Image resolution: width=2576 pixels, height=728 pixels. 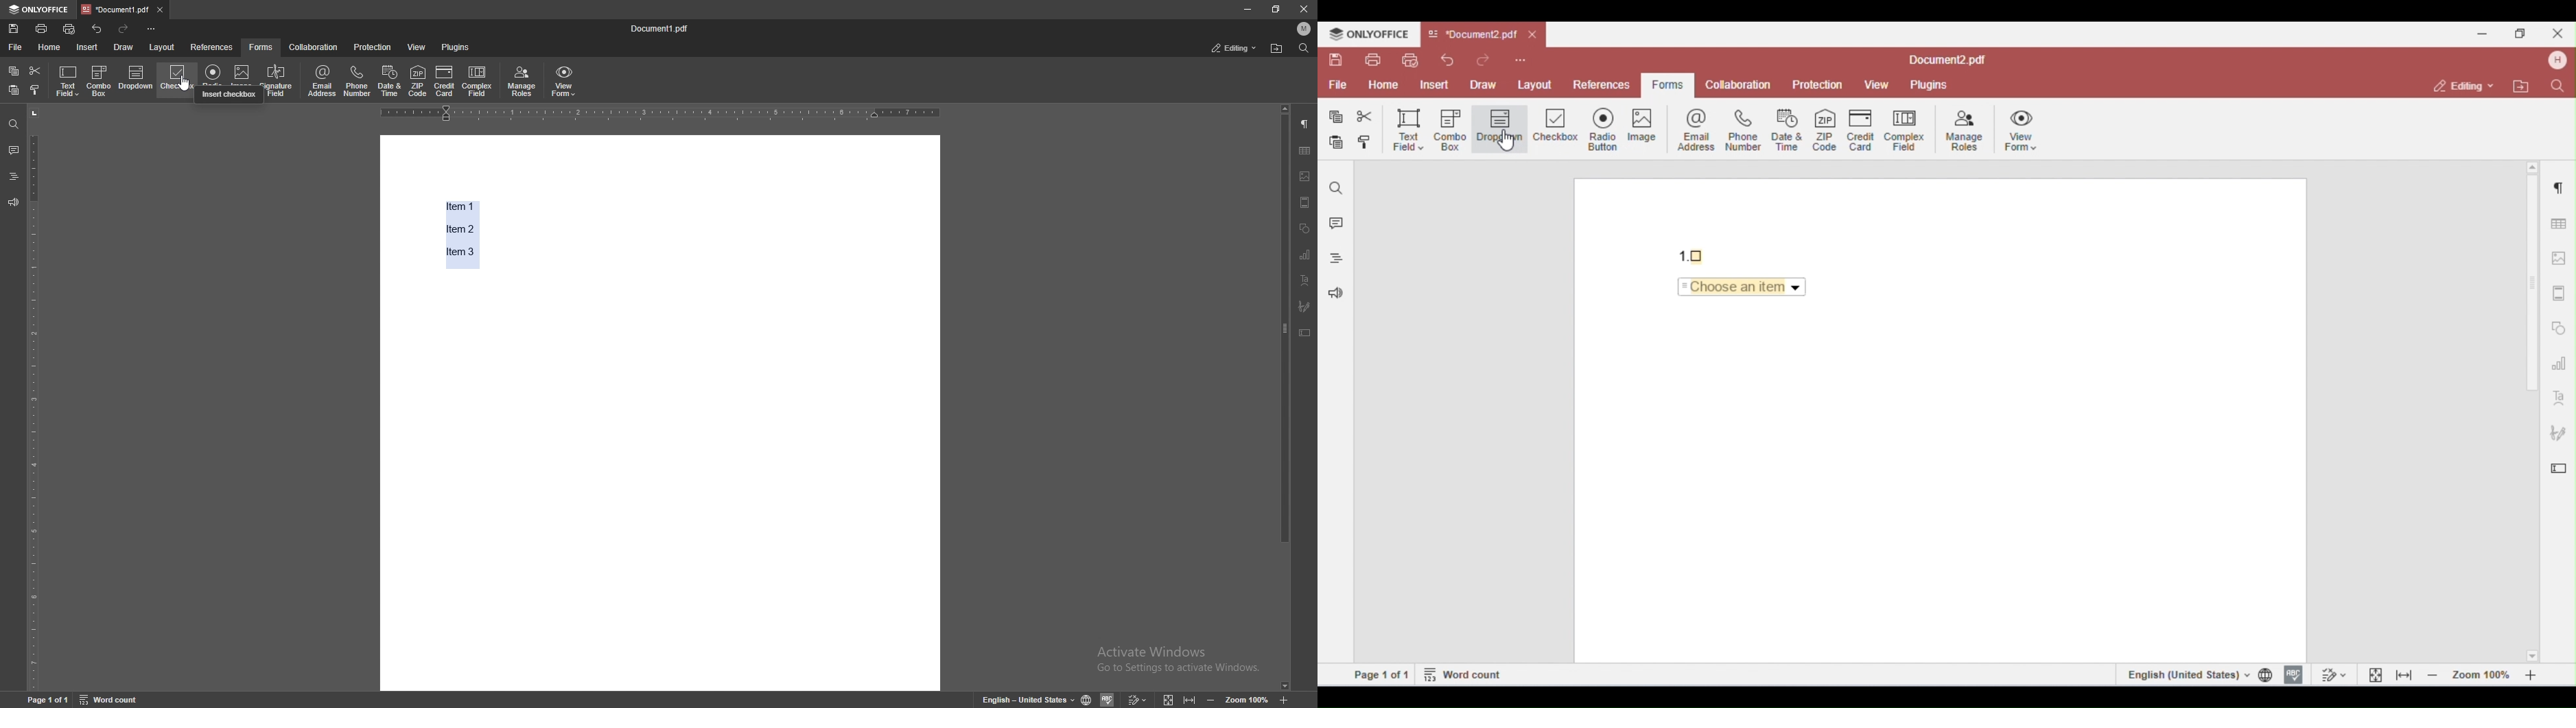 I want to click on draw, so click(x=125, y=47).